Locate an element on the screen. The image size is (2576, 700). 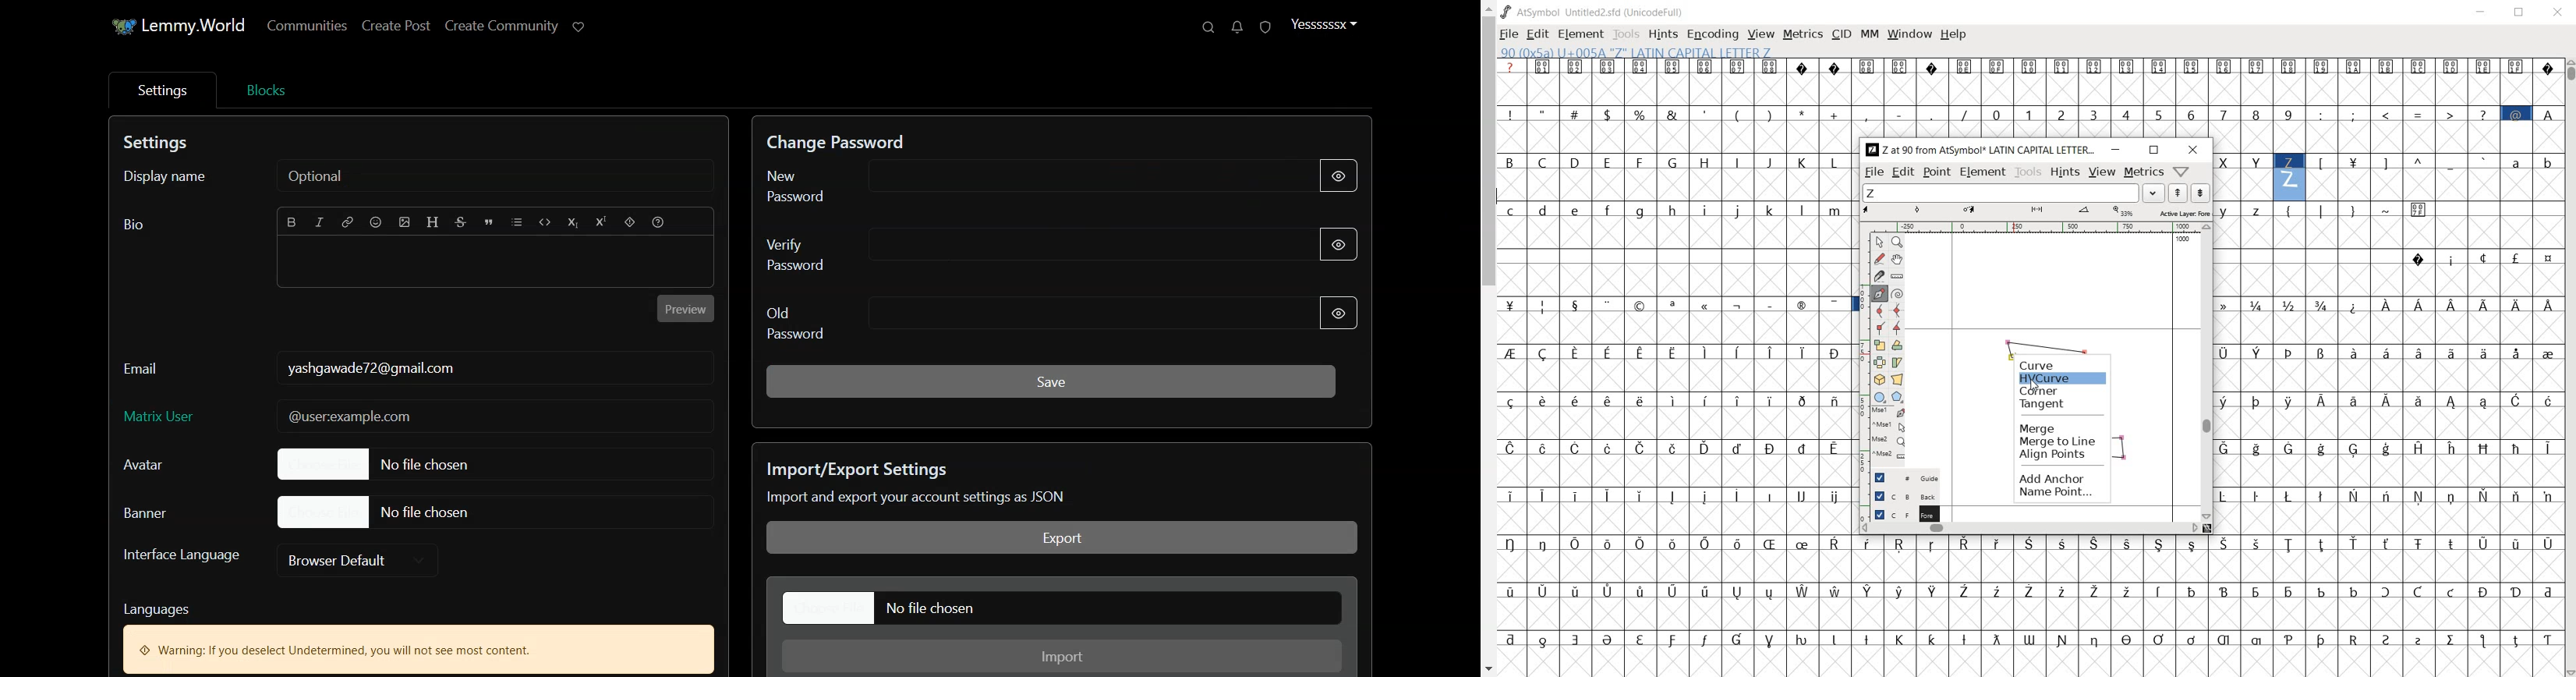
Search is located at coordinates (1208, 27).